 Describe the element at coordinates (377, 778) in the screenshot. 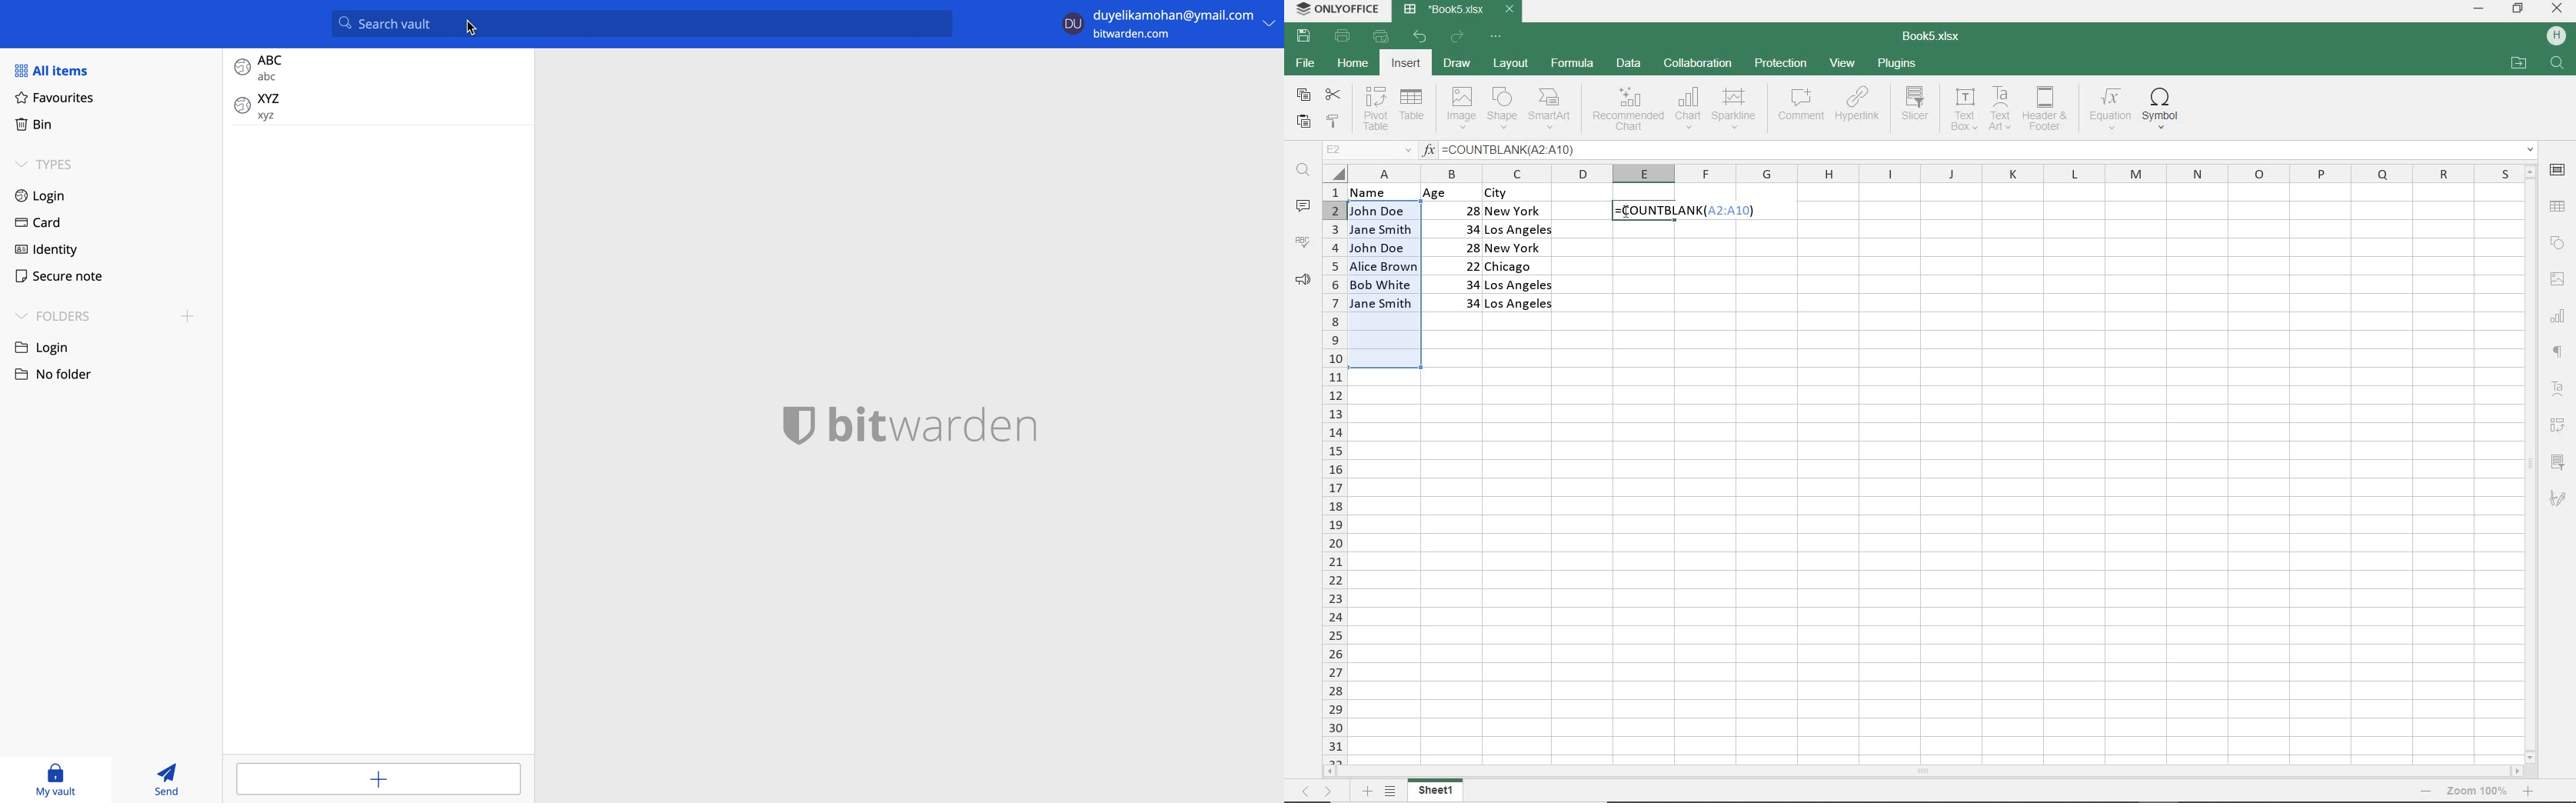

I see `add items` at that location.